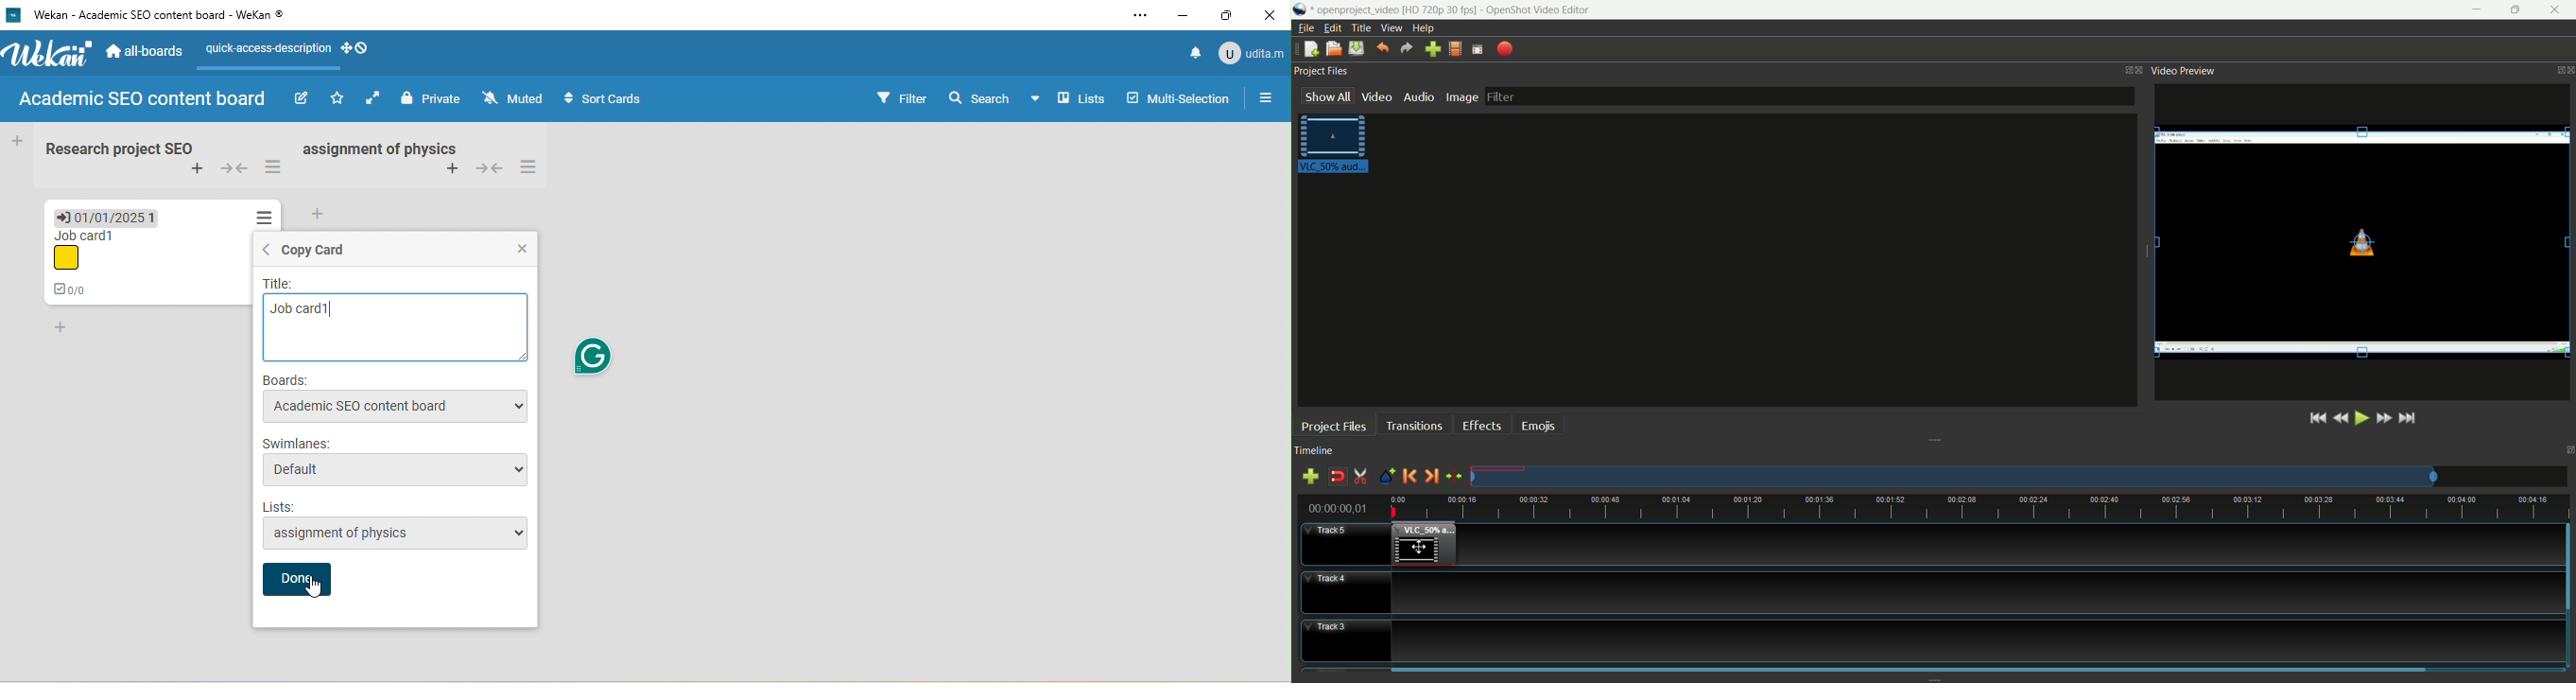 The height and width of the screenshot is (700, 2576). What do you see at coordinates (265, 55) in the screenshot?
I see `quick access description` at bounding box center [265, 55].